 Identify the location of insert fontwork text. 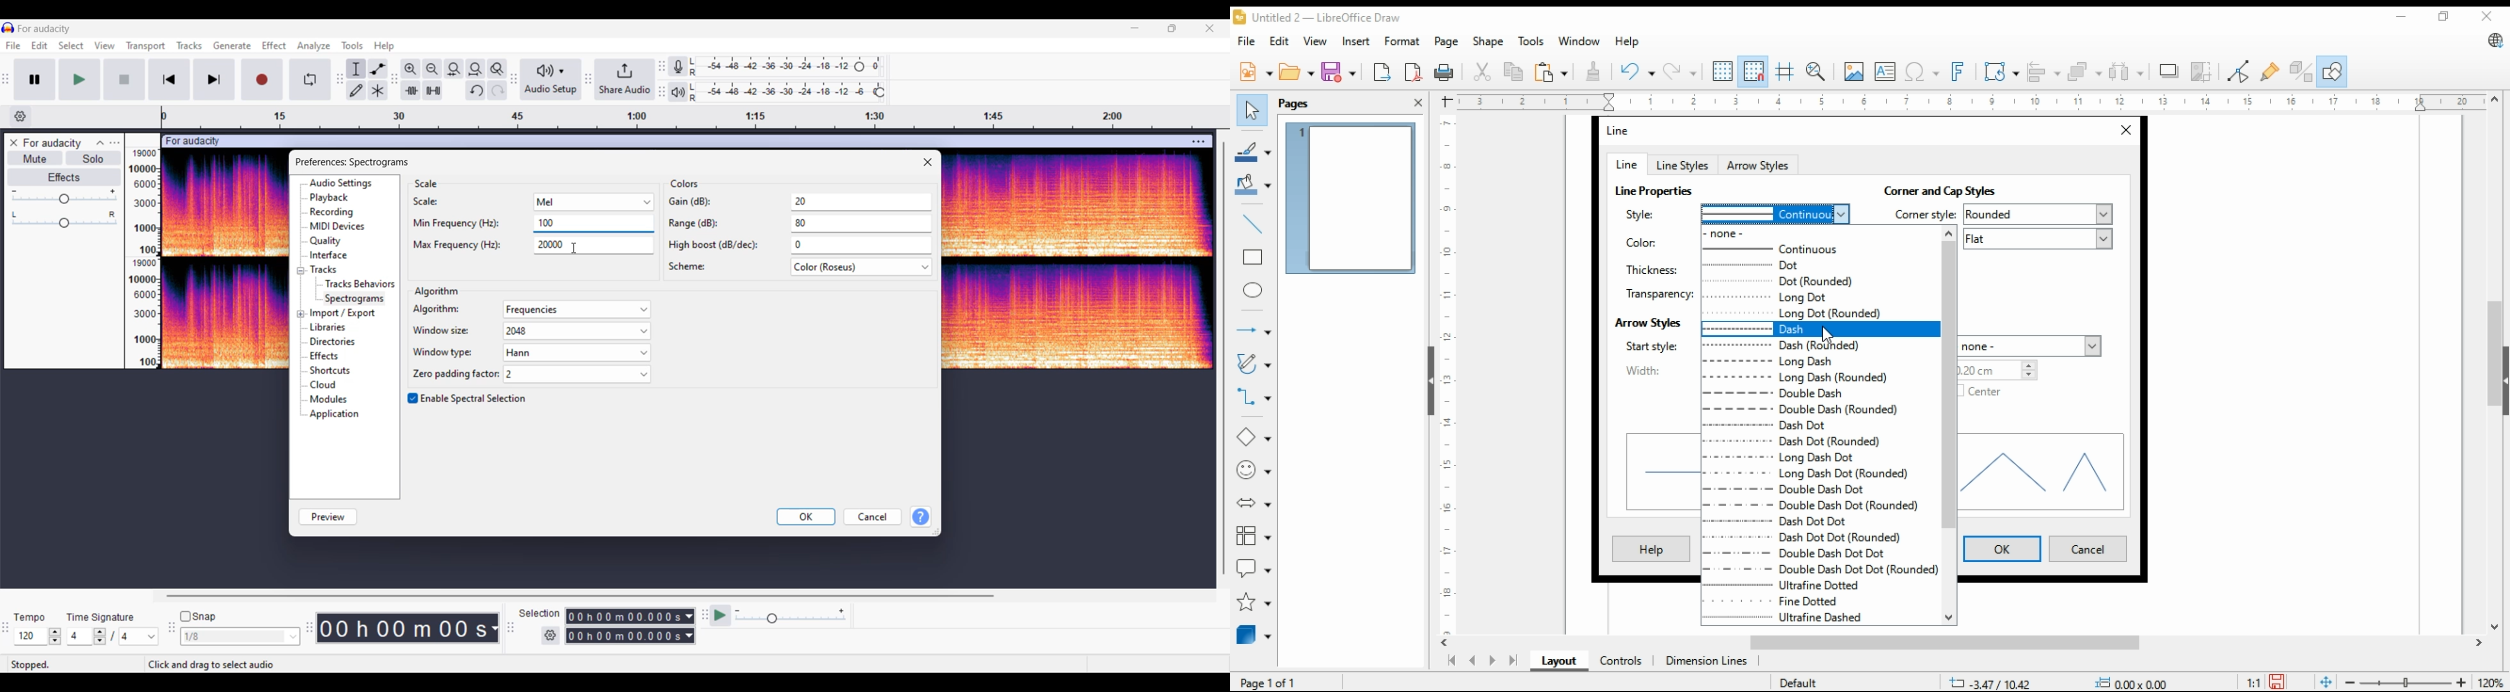
(1956, 72).